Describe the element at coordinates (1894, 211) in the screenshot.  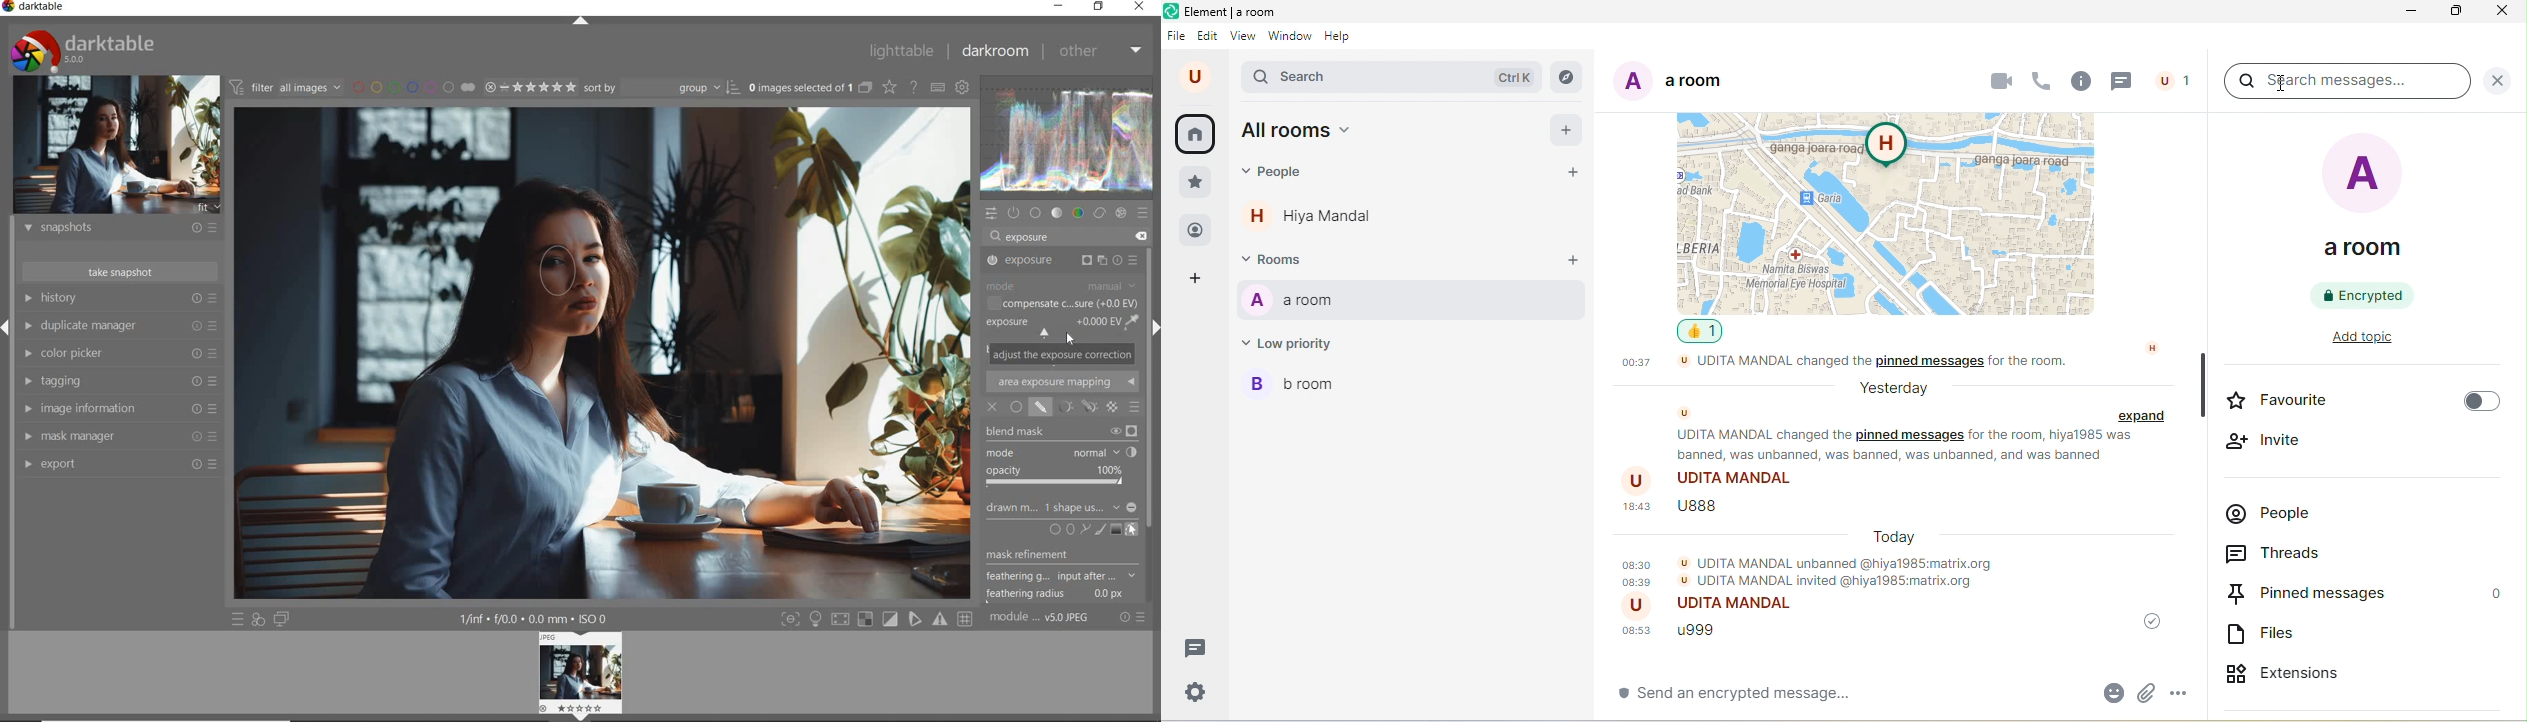
I see `location` at that location.